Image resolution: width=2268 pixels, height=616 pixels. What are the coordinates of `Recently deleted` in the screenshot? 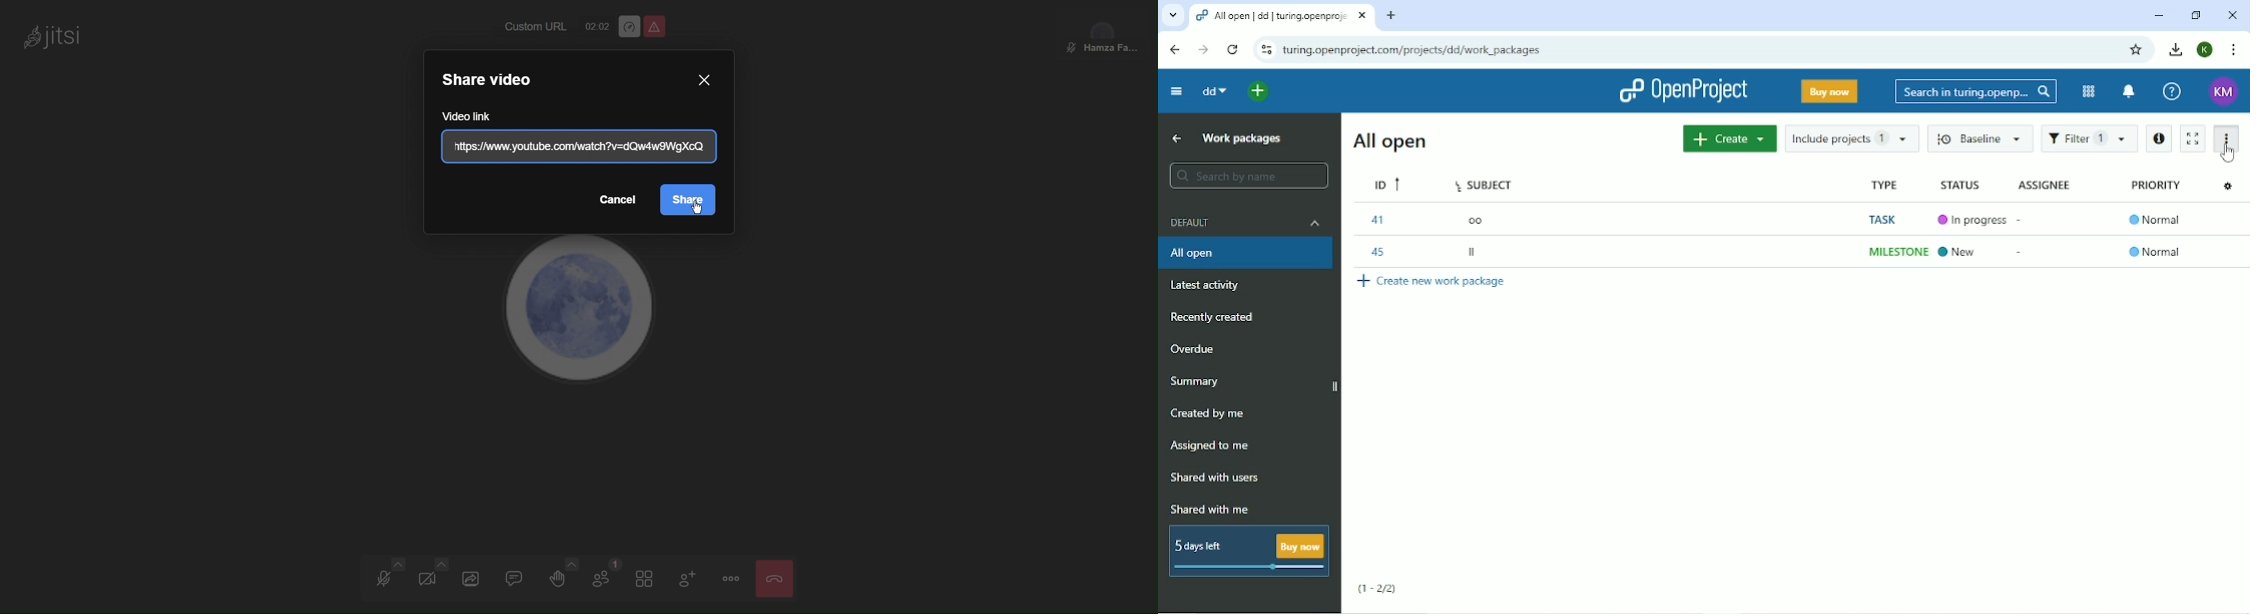 It's located at (1212, 317).